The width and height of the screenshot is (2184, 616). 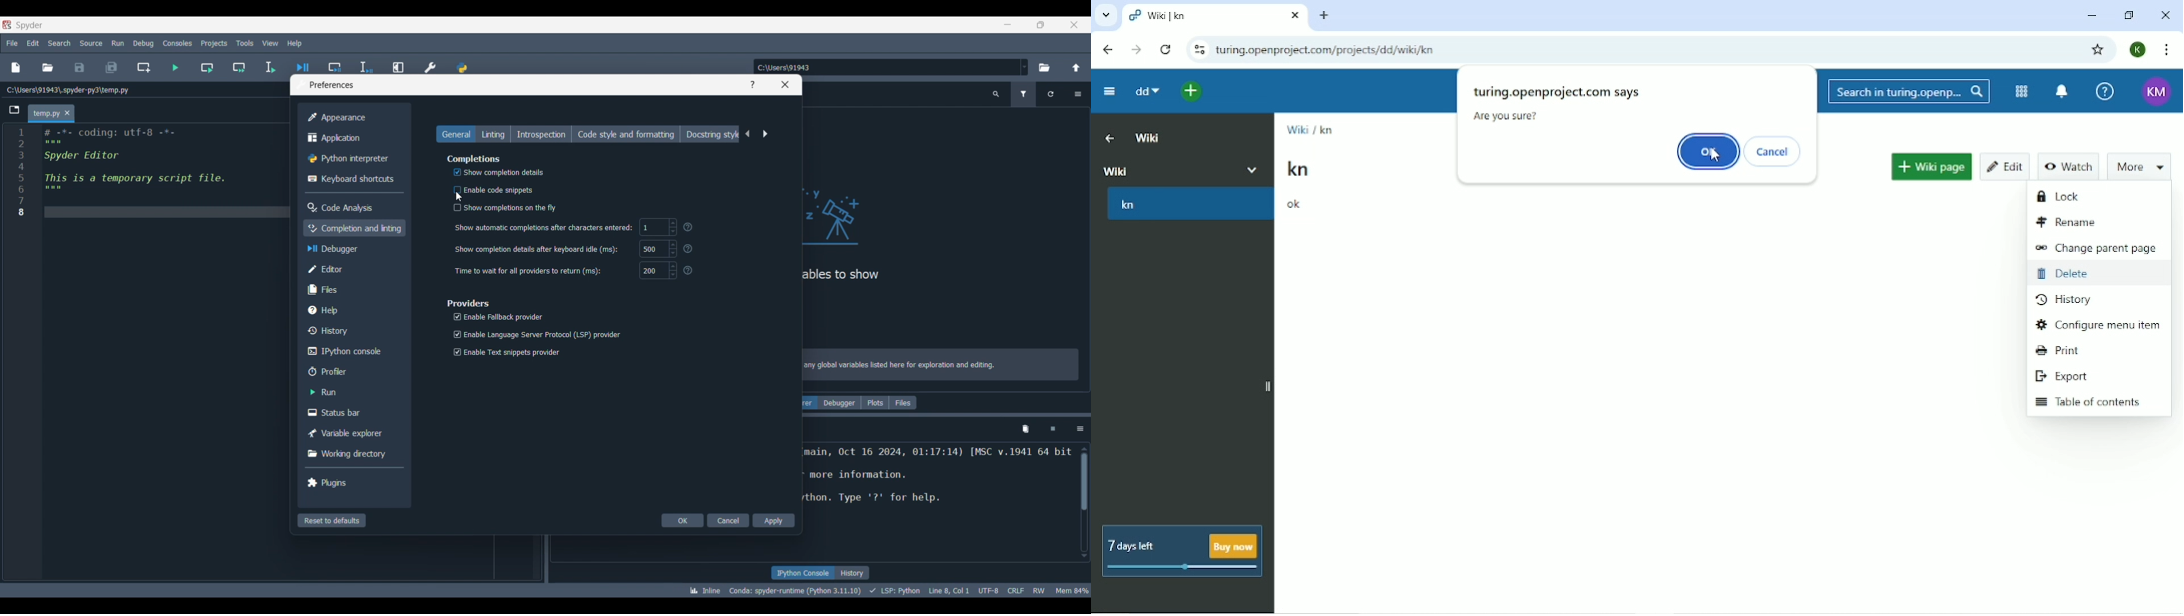 I want to click on Enter location, so click(x=886, y=67).